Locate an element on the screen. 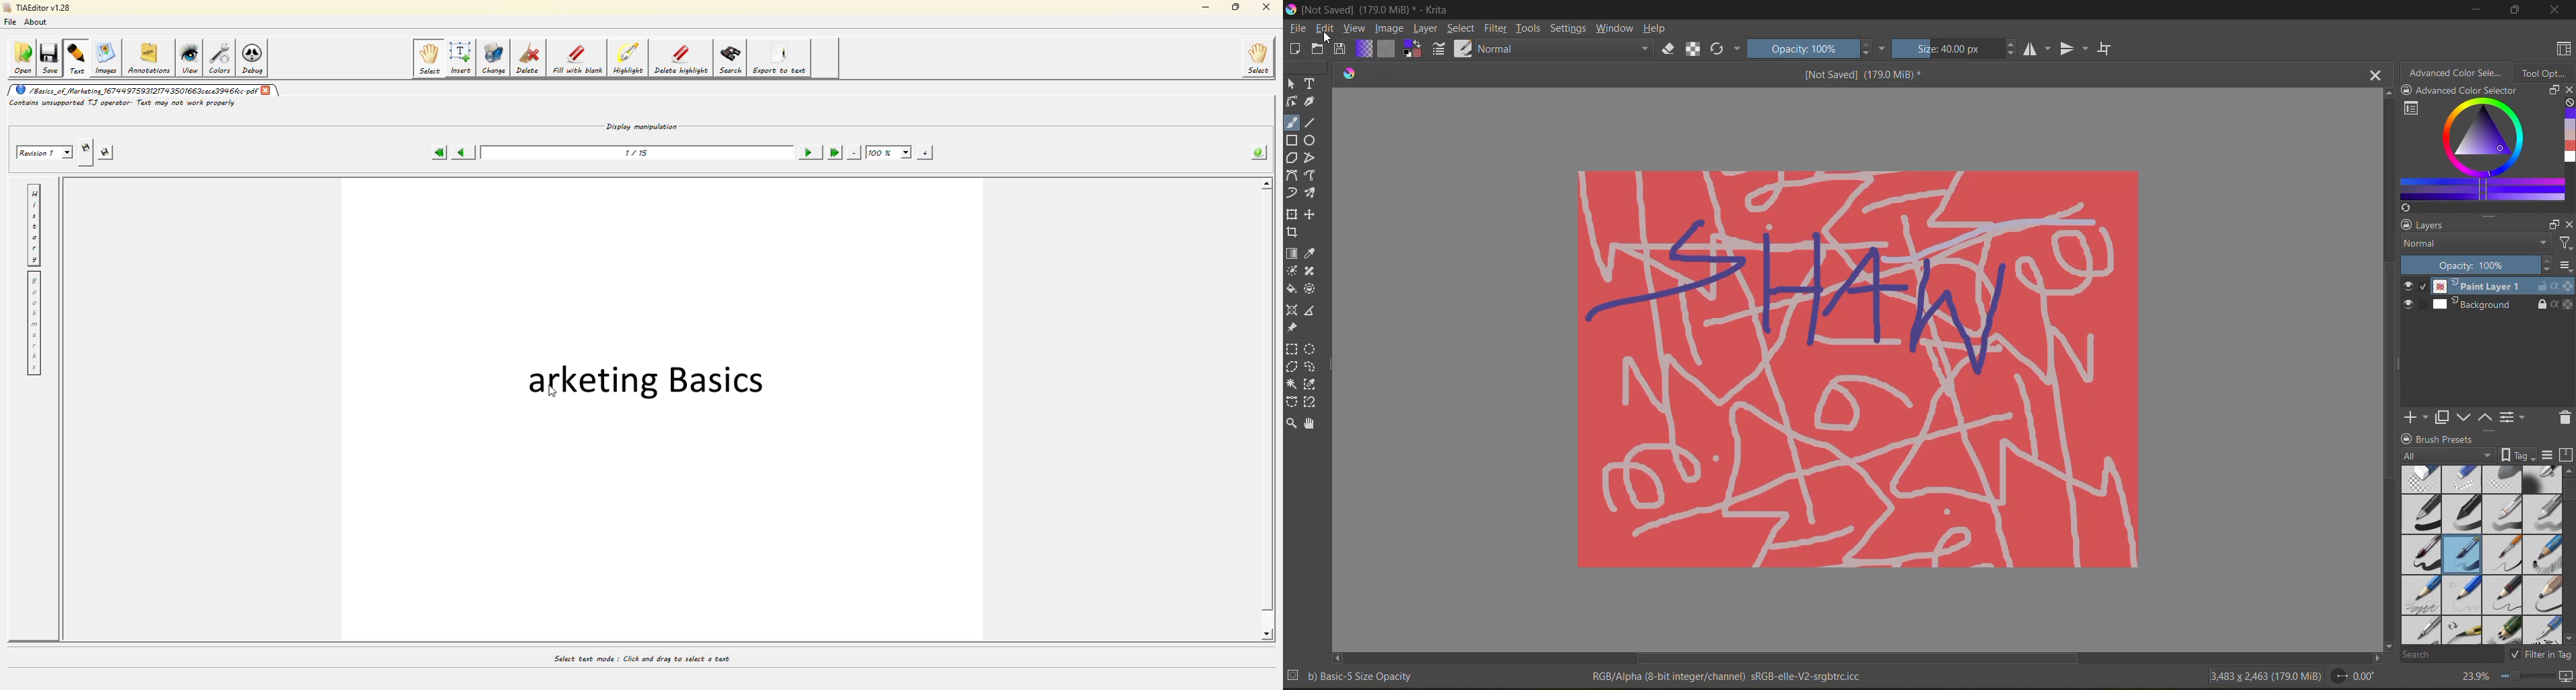 Image resolution: width=2576 pixels, height=700 pixels. calligraphy is located at coordinates (1312, 101).